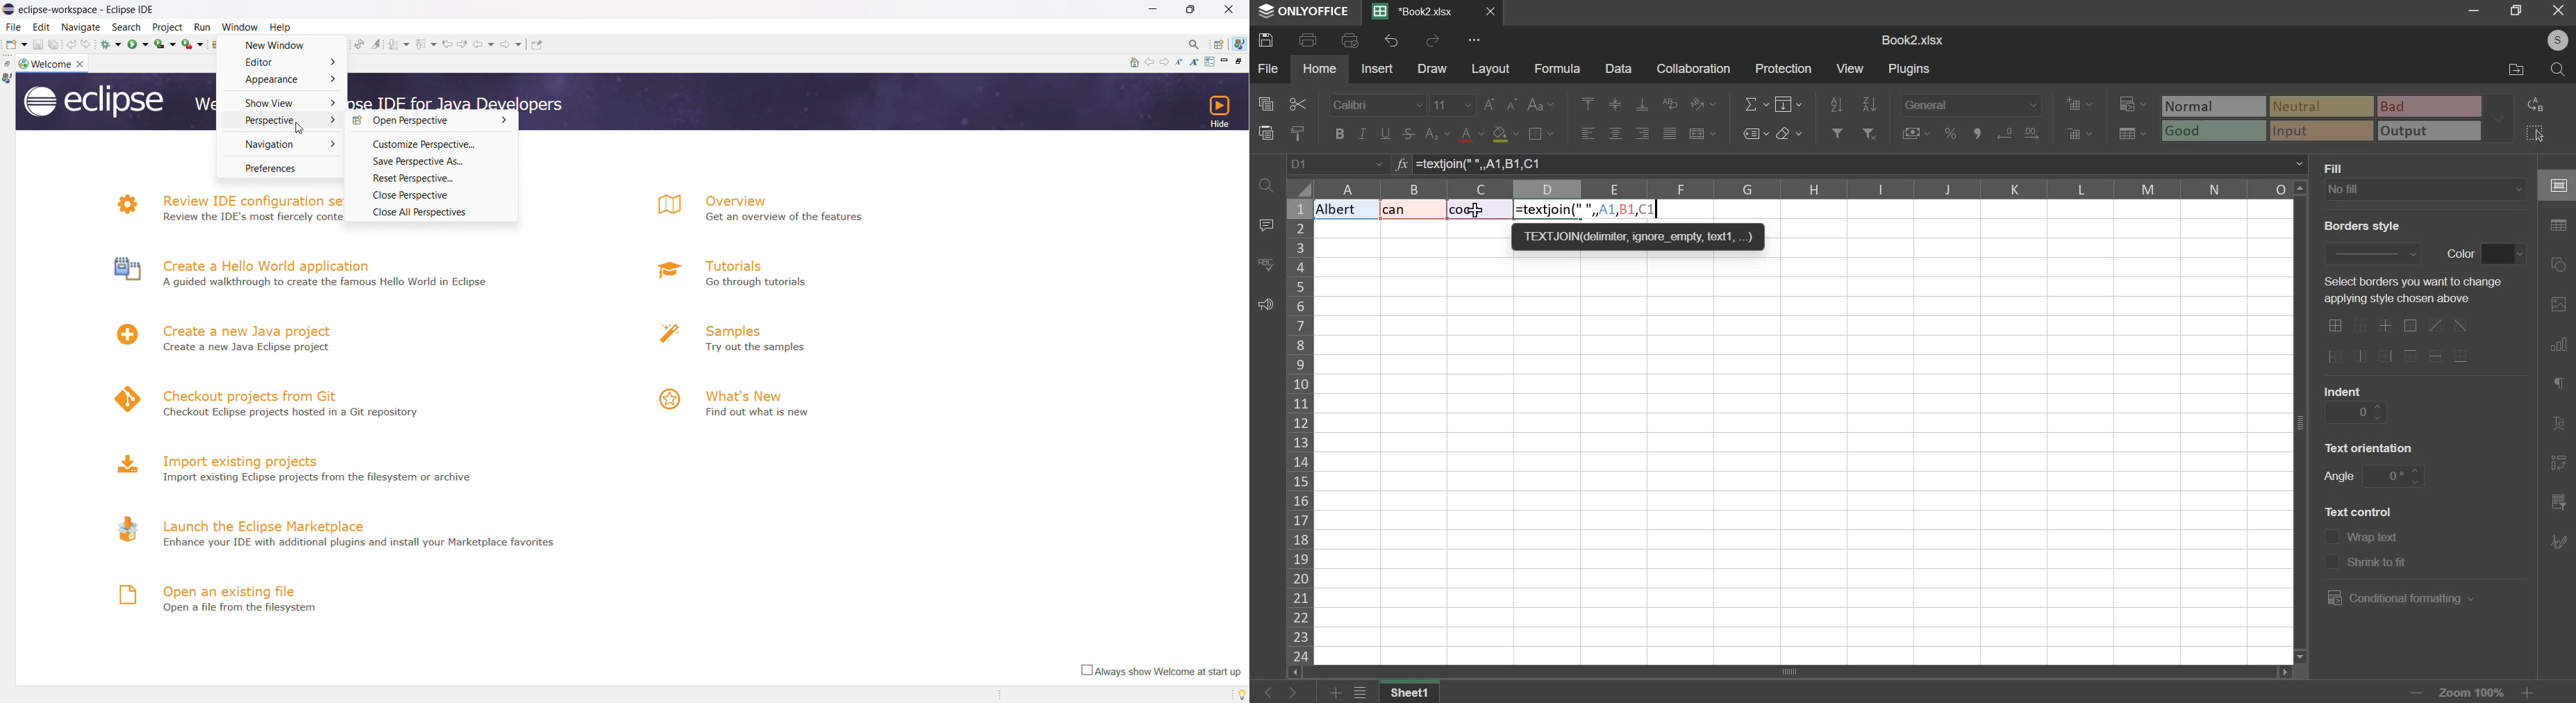  I want to click on strikethrough, so click(1407, 133).